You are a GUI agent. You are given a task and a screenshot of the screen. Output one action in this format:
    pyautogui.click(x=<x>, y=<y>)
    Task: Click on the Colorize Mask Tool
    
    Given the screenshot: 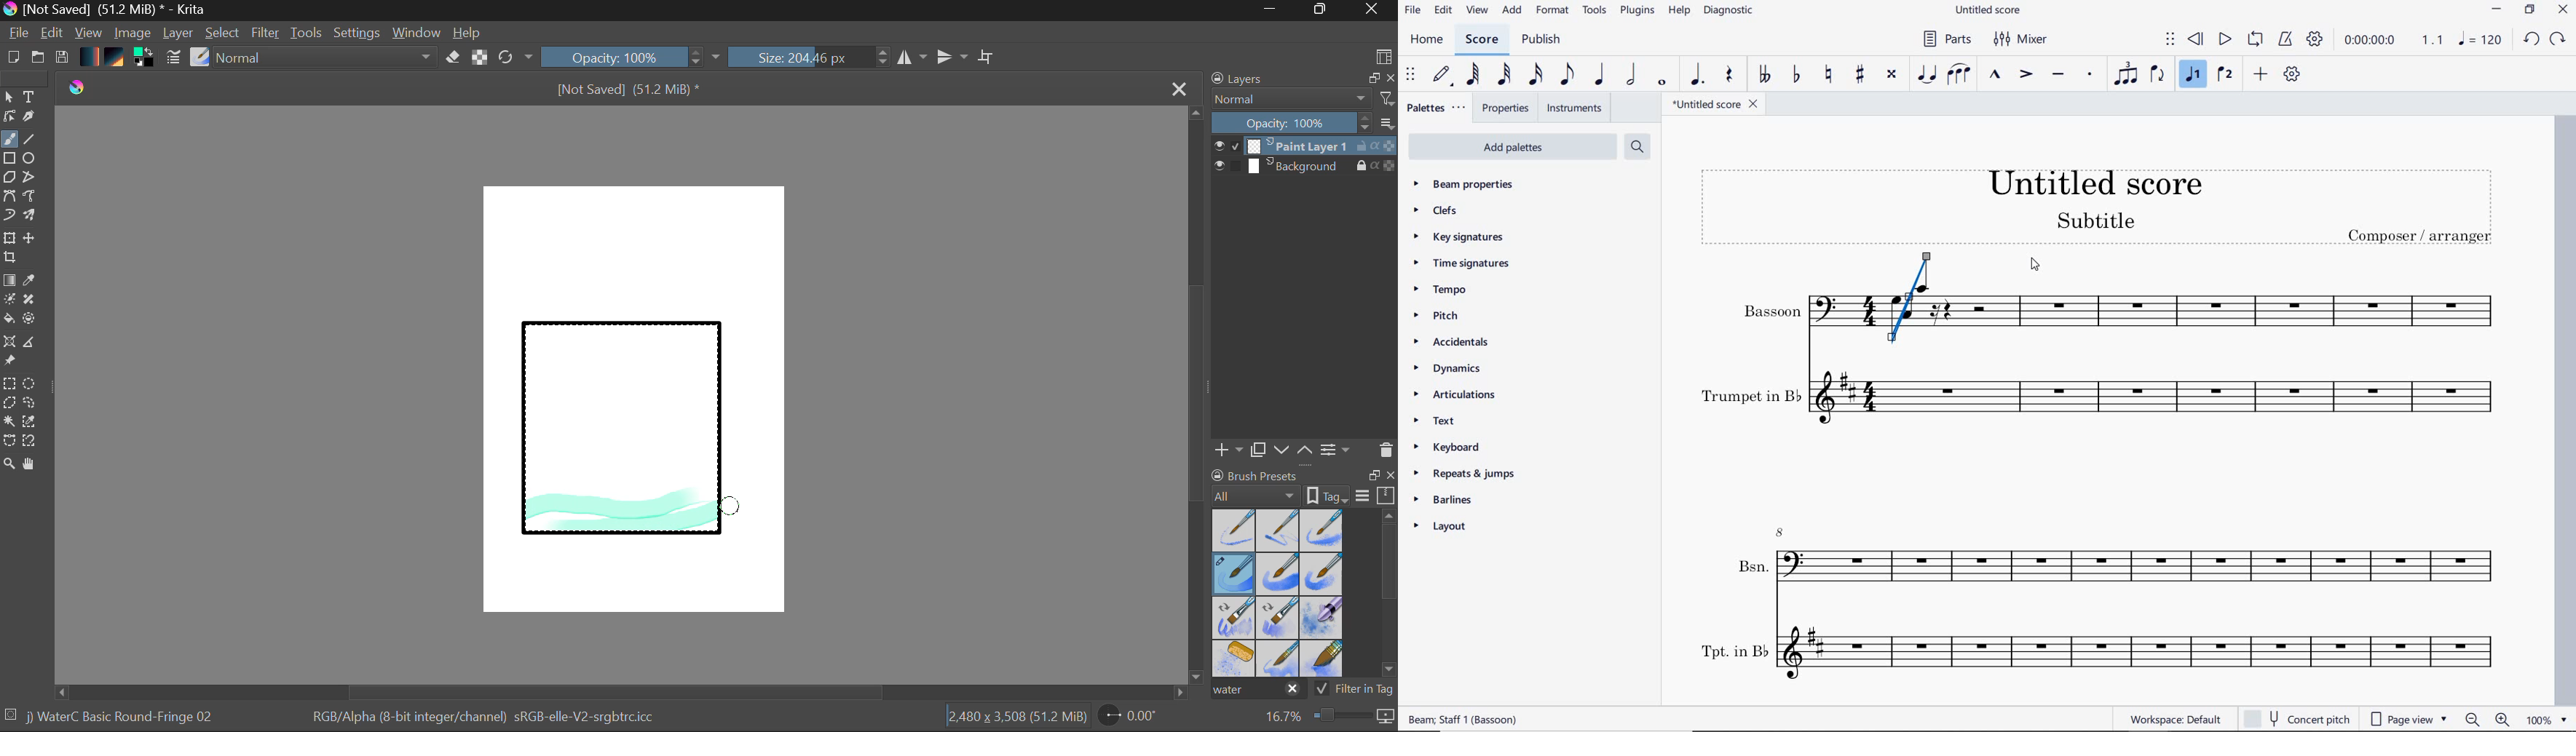 What is the action you would take?
    pyautogui.click(x=10, y=301)
    